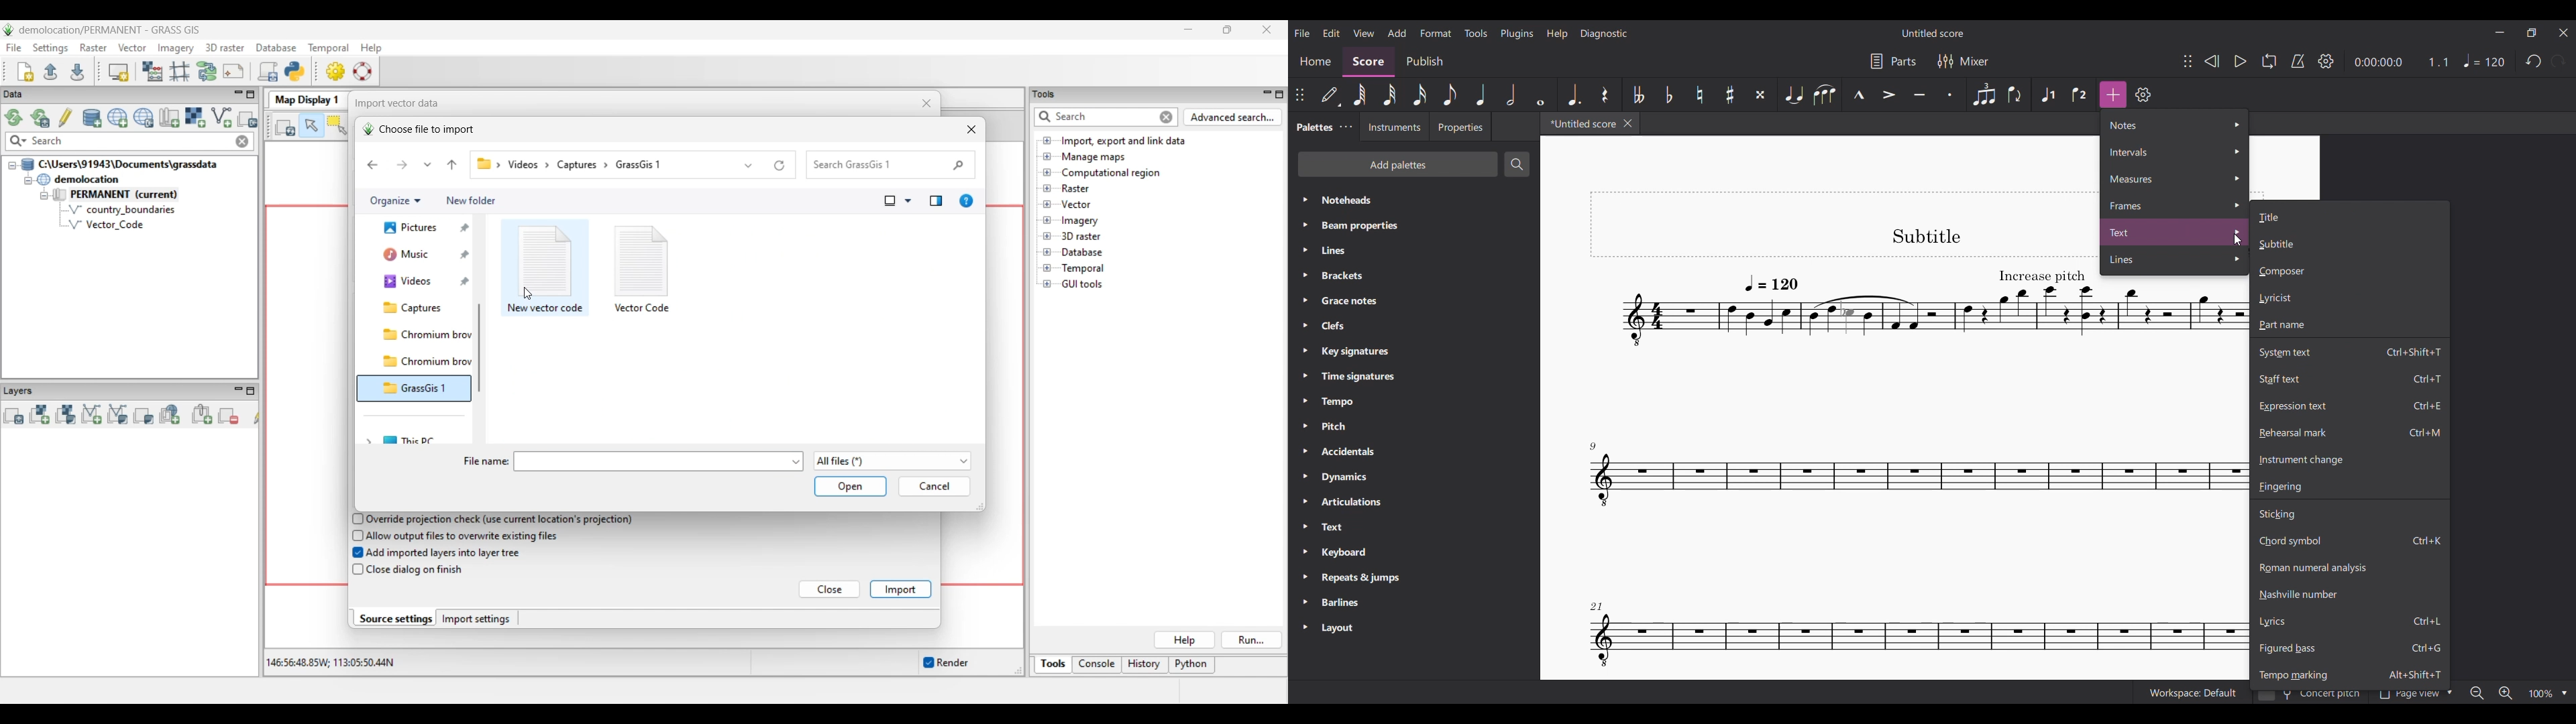 The height and width of the screenshot is (728, 2576). What do you see at coordinates (2349, 298) in the screenshot?
I see `Lyricist` at bounding box center [2349, 298].